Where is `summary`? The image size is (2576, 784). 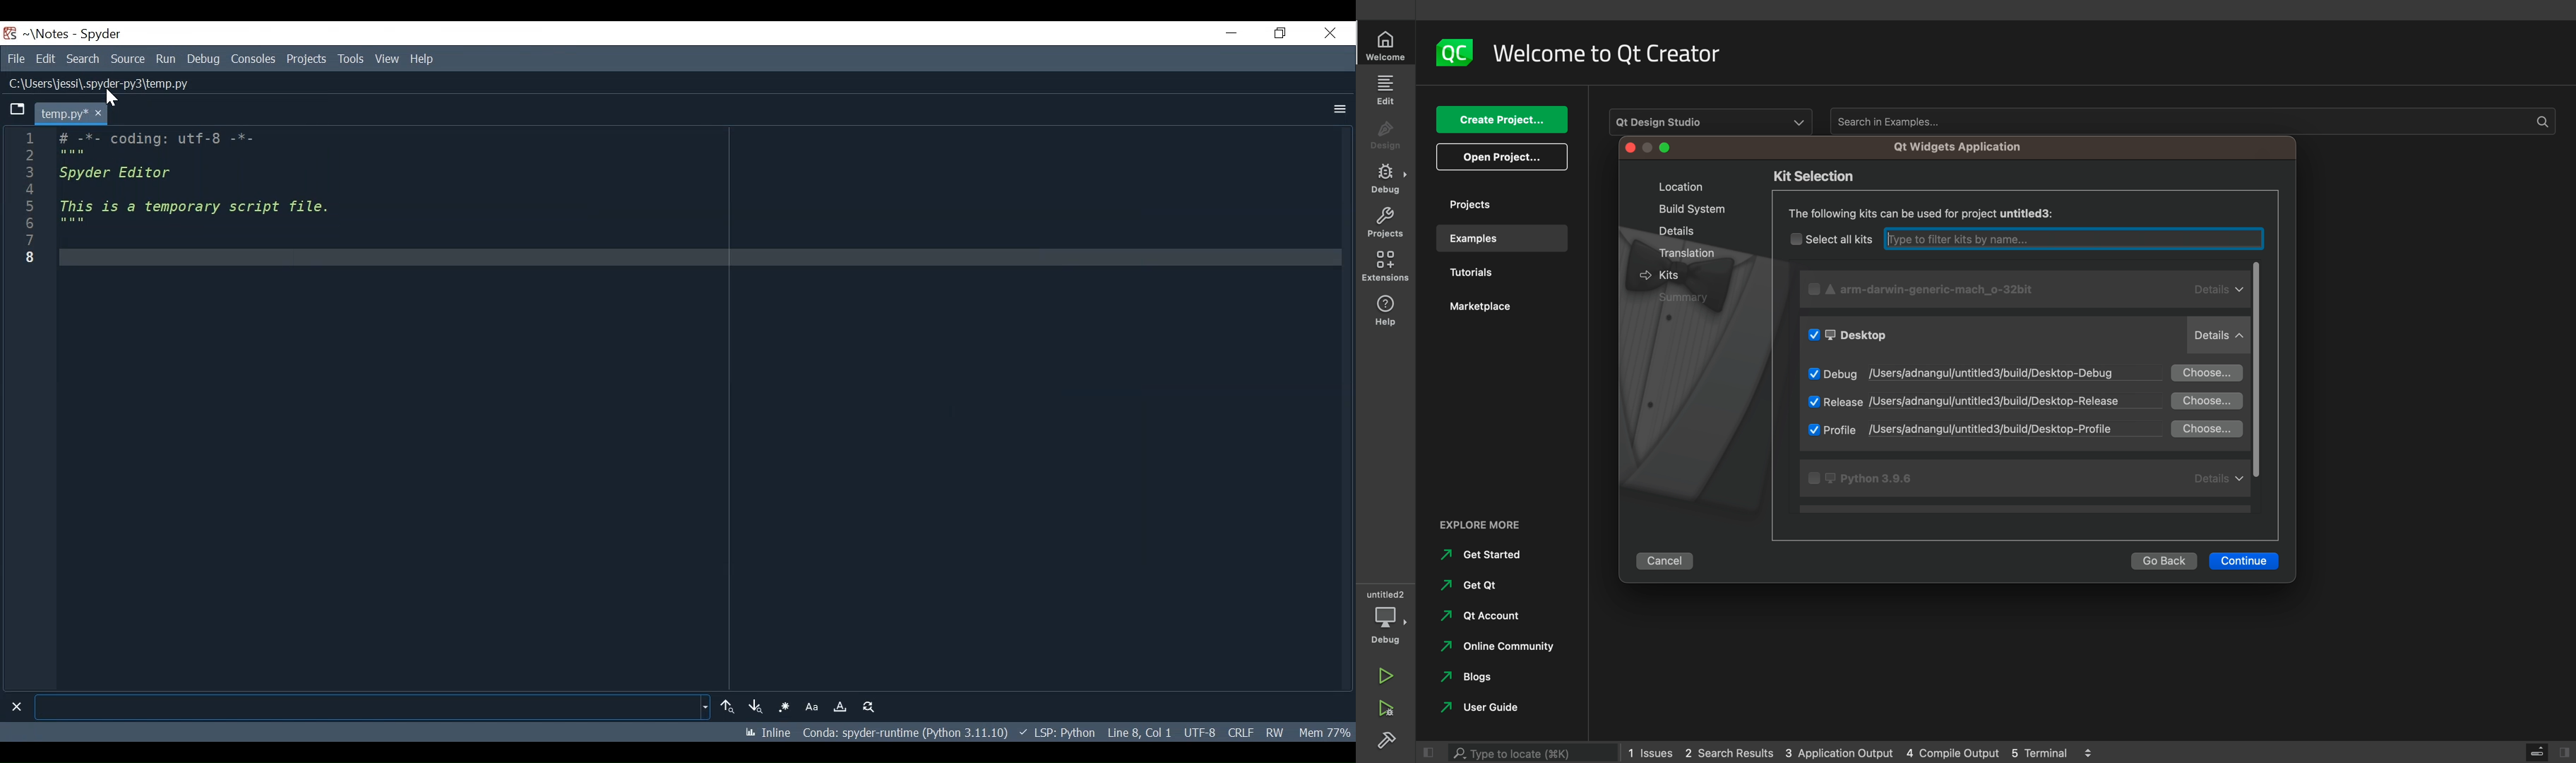
summary is located at coordinates (1690, 298).